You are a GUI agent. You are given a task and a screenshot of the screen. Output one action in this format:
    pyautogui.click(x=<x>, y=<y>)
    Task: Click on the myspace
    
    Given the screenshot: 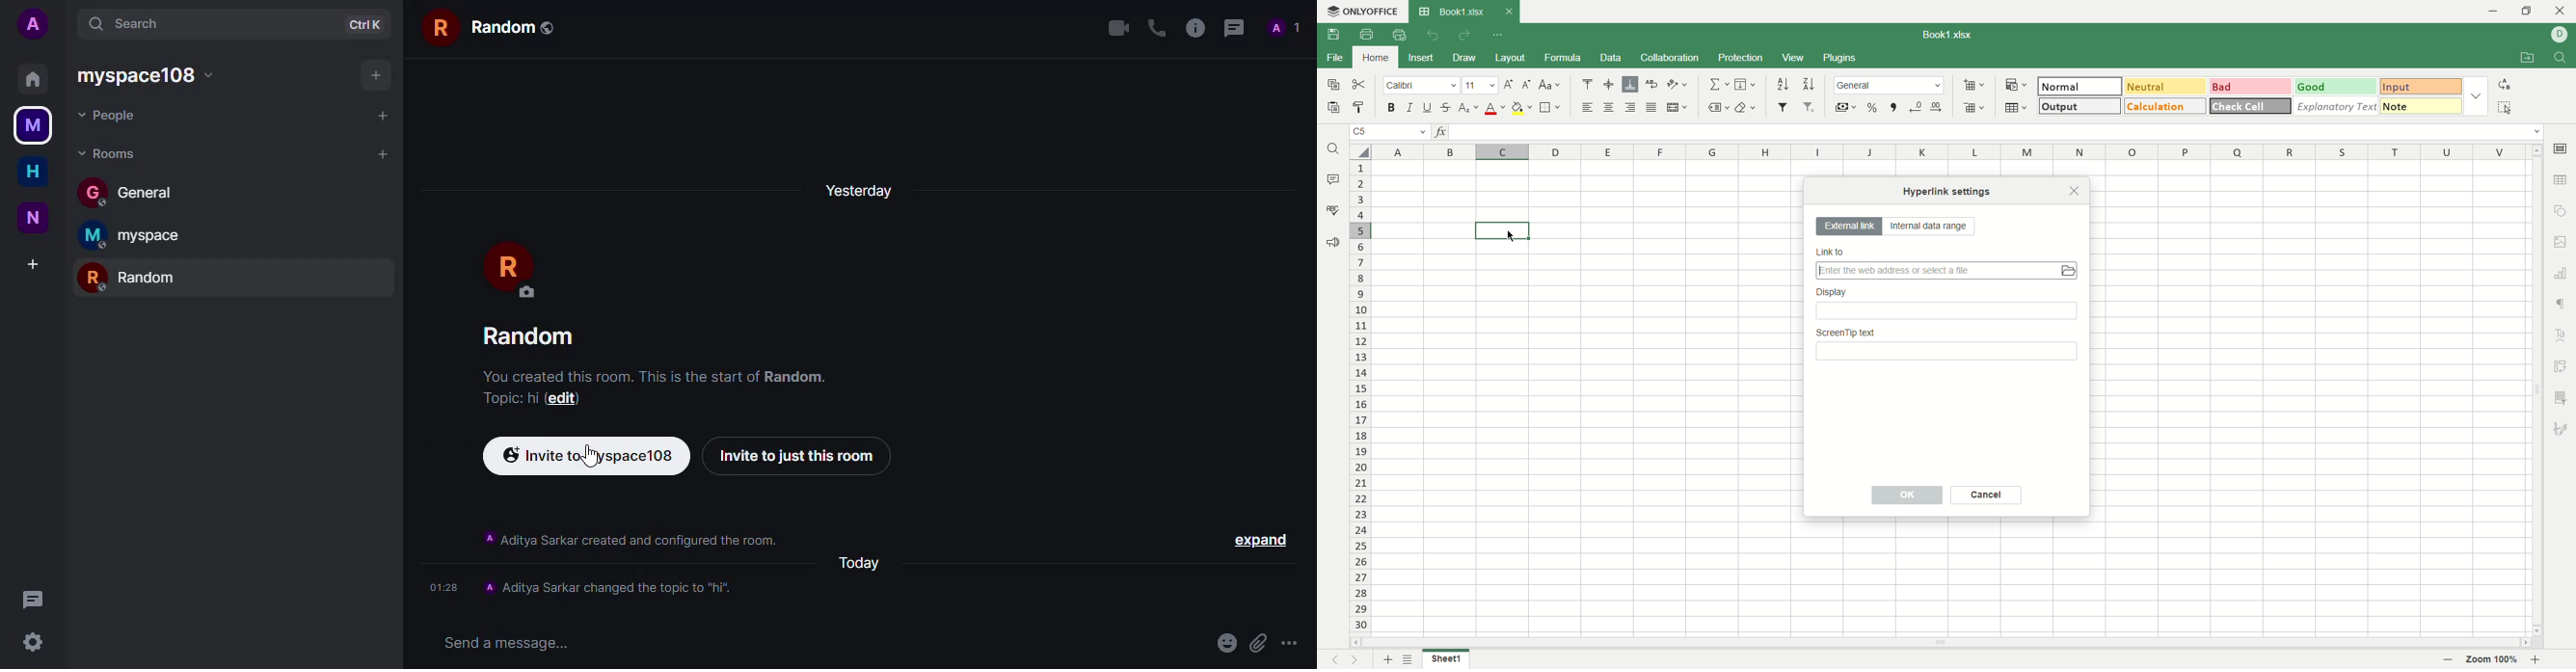 What is the action you would take?
    pyautogui.click(x=34, y=126)
    